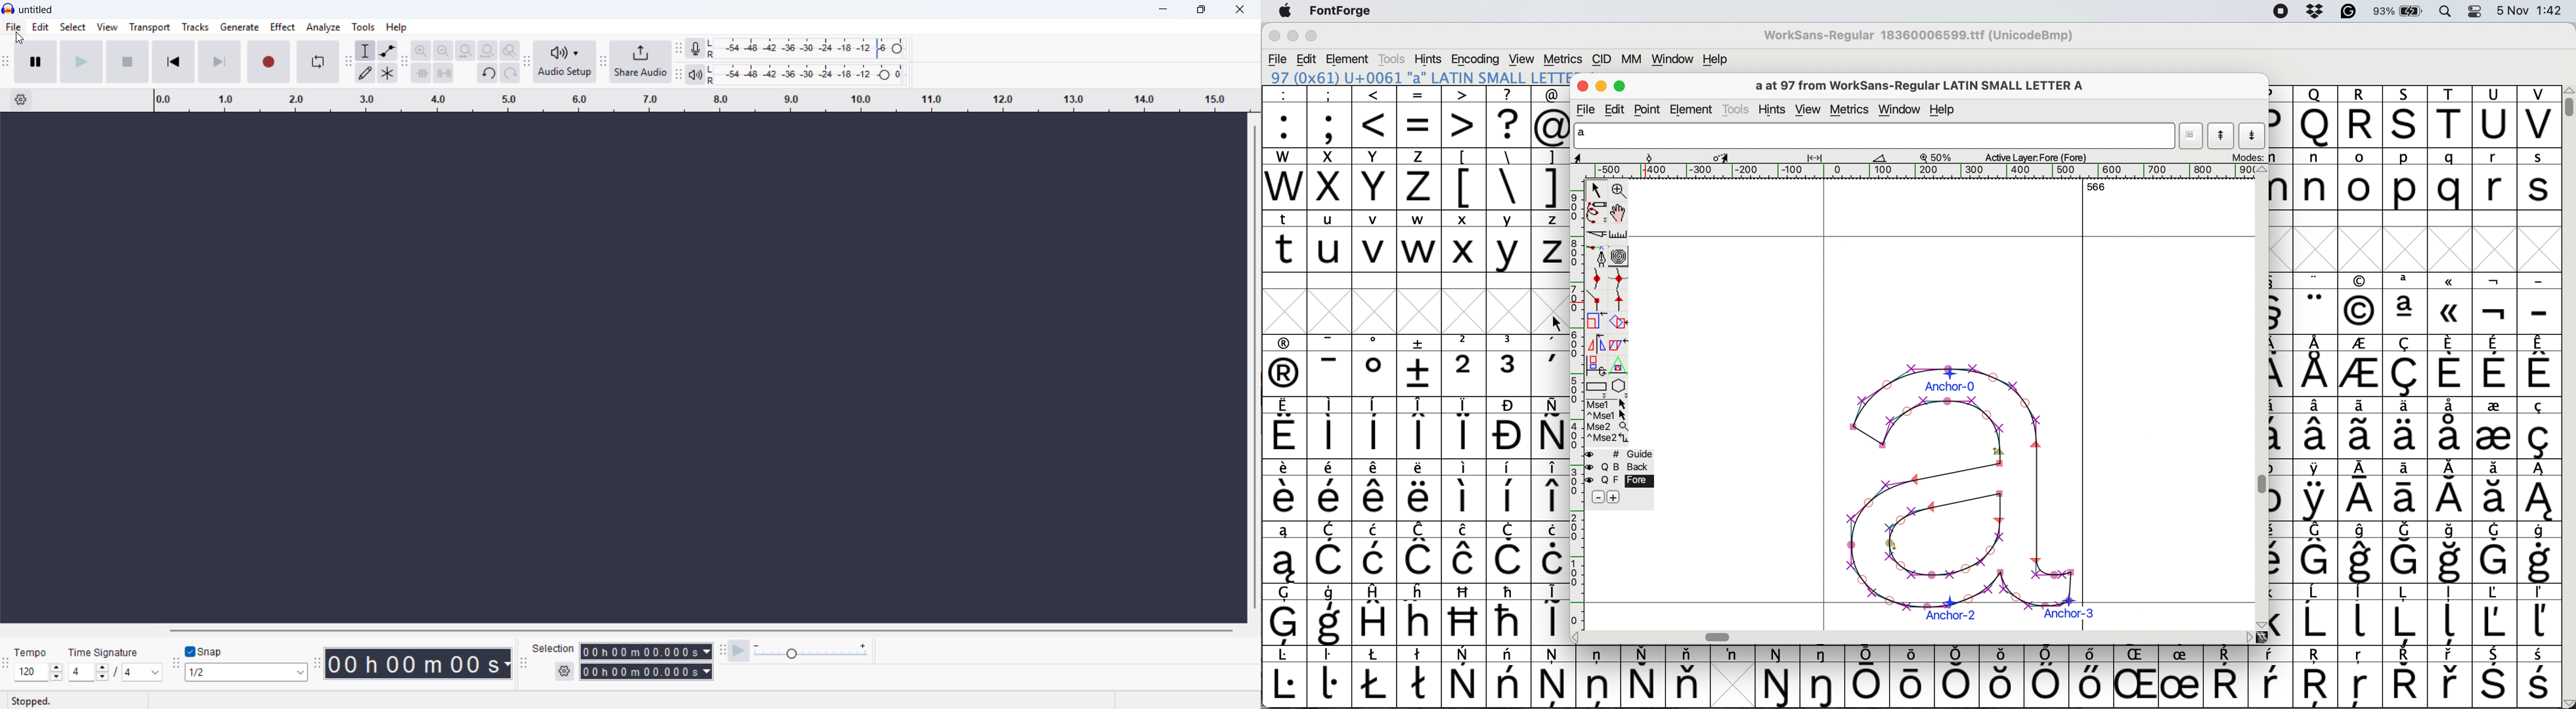  I want to click on Transport , so click(149, 28).